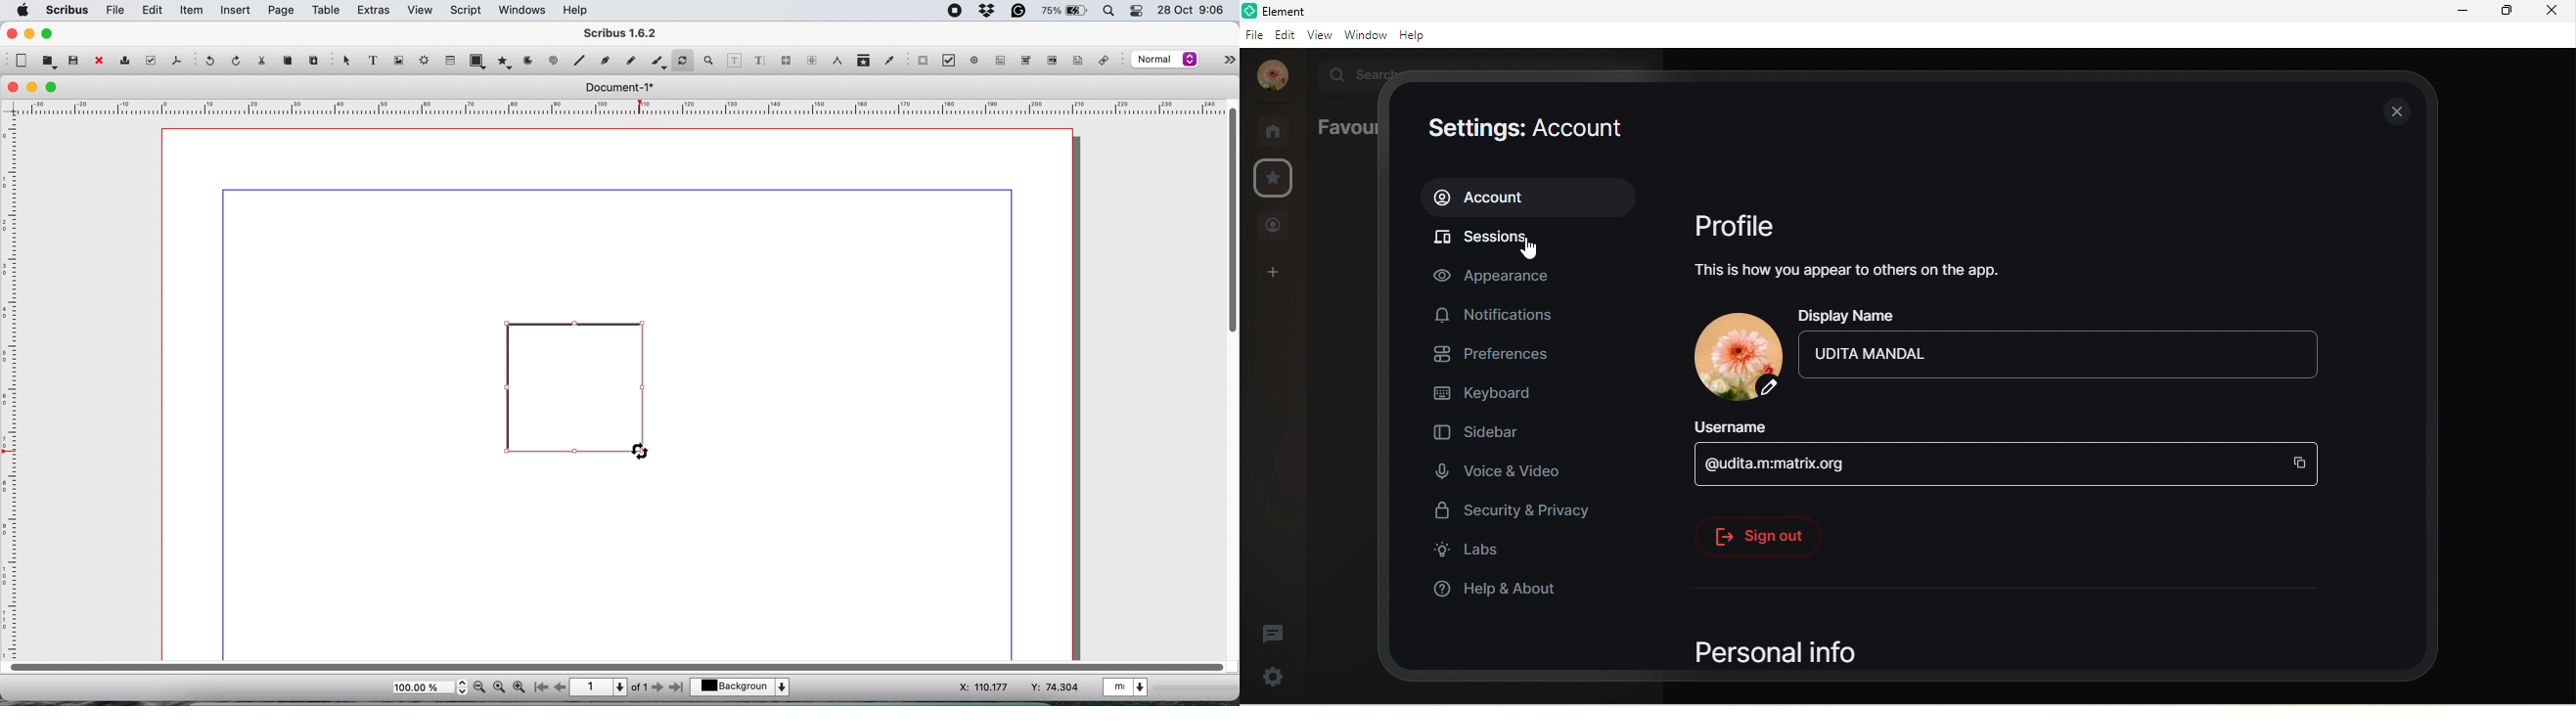 The image size is (2576, 728). Describe the element at coordinates (1274, 227) in the screenshot. I see `people` at that location.